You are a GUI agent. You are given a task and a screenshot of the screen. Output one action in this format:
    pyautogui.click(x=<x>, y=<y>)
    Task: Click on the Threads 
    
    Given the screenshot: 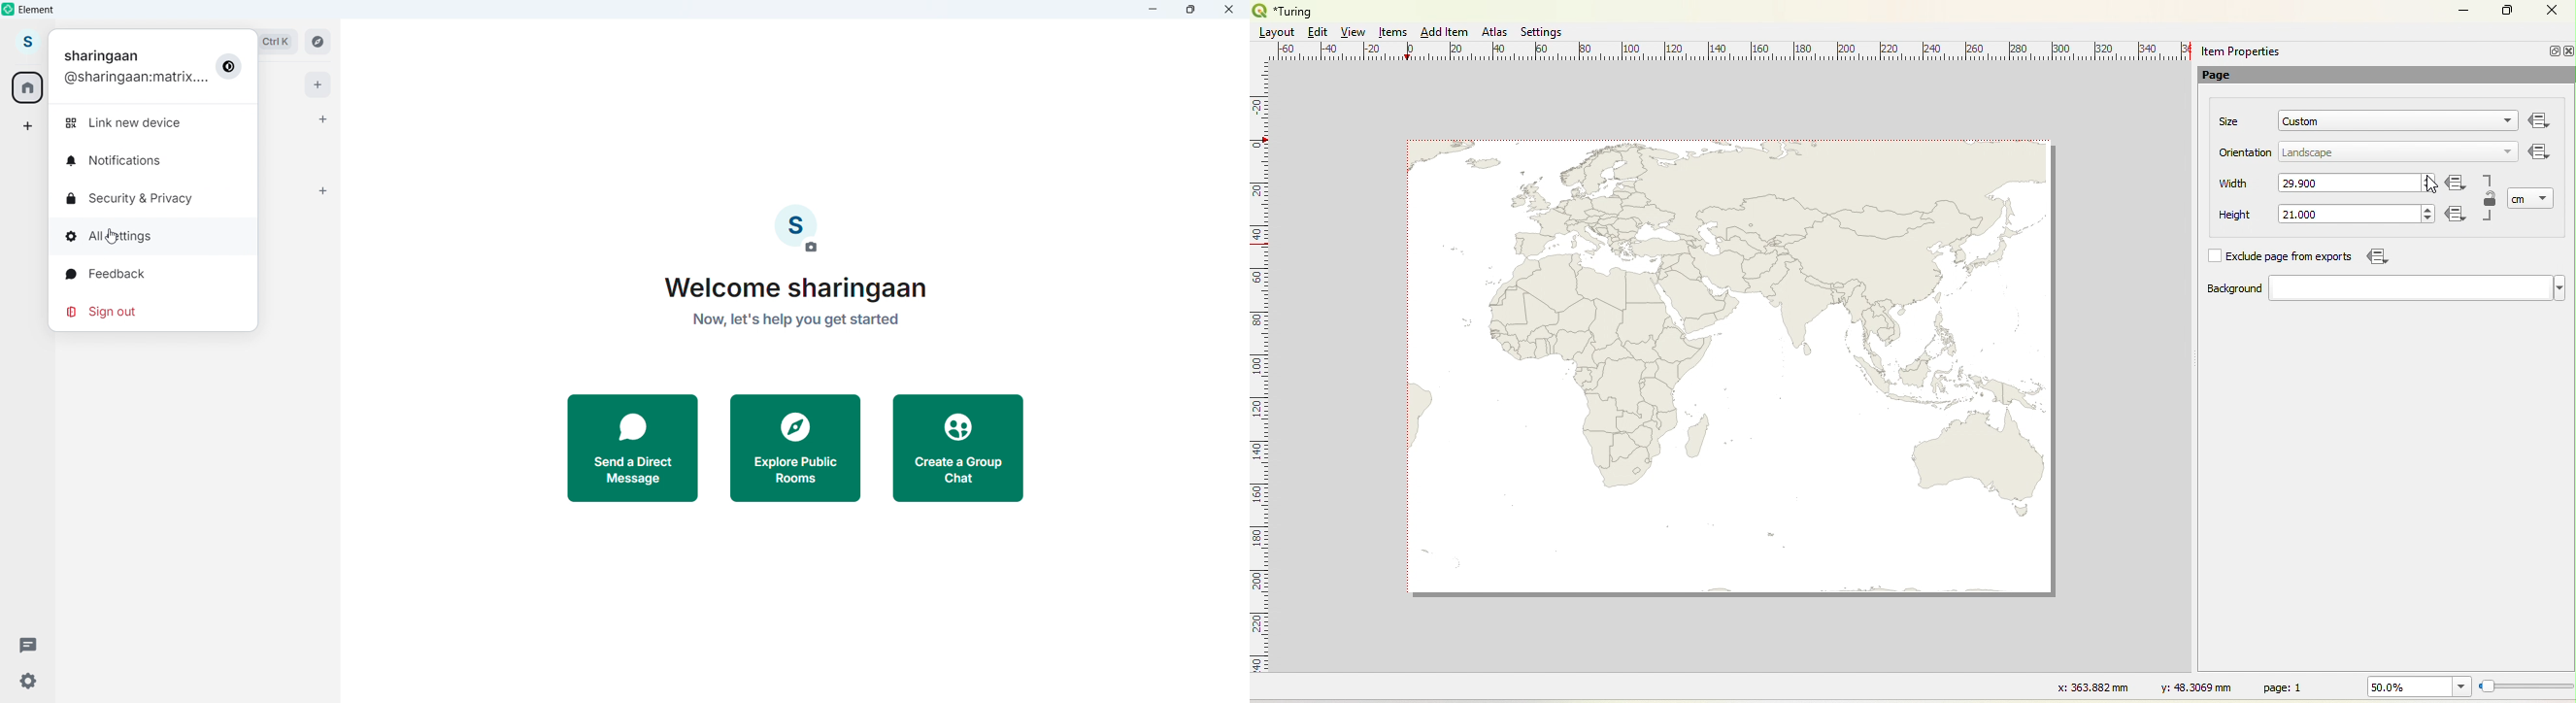 What is the action you would take?
    pyautogui.click(x=29, y=644)
    